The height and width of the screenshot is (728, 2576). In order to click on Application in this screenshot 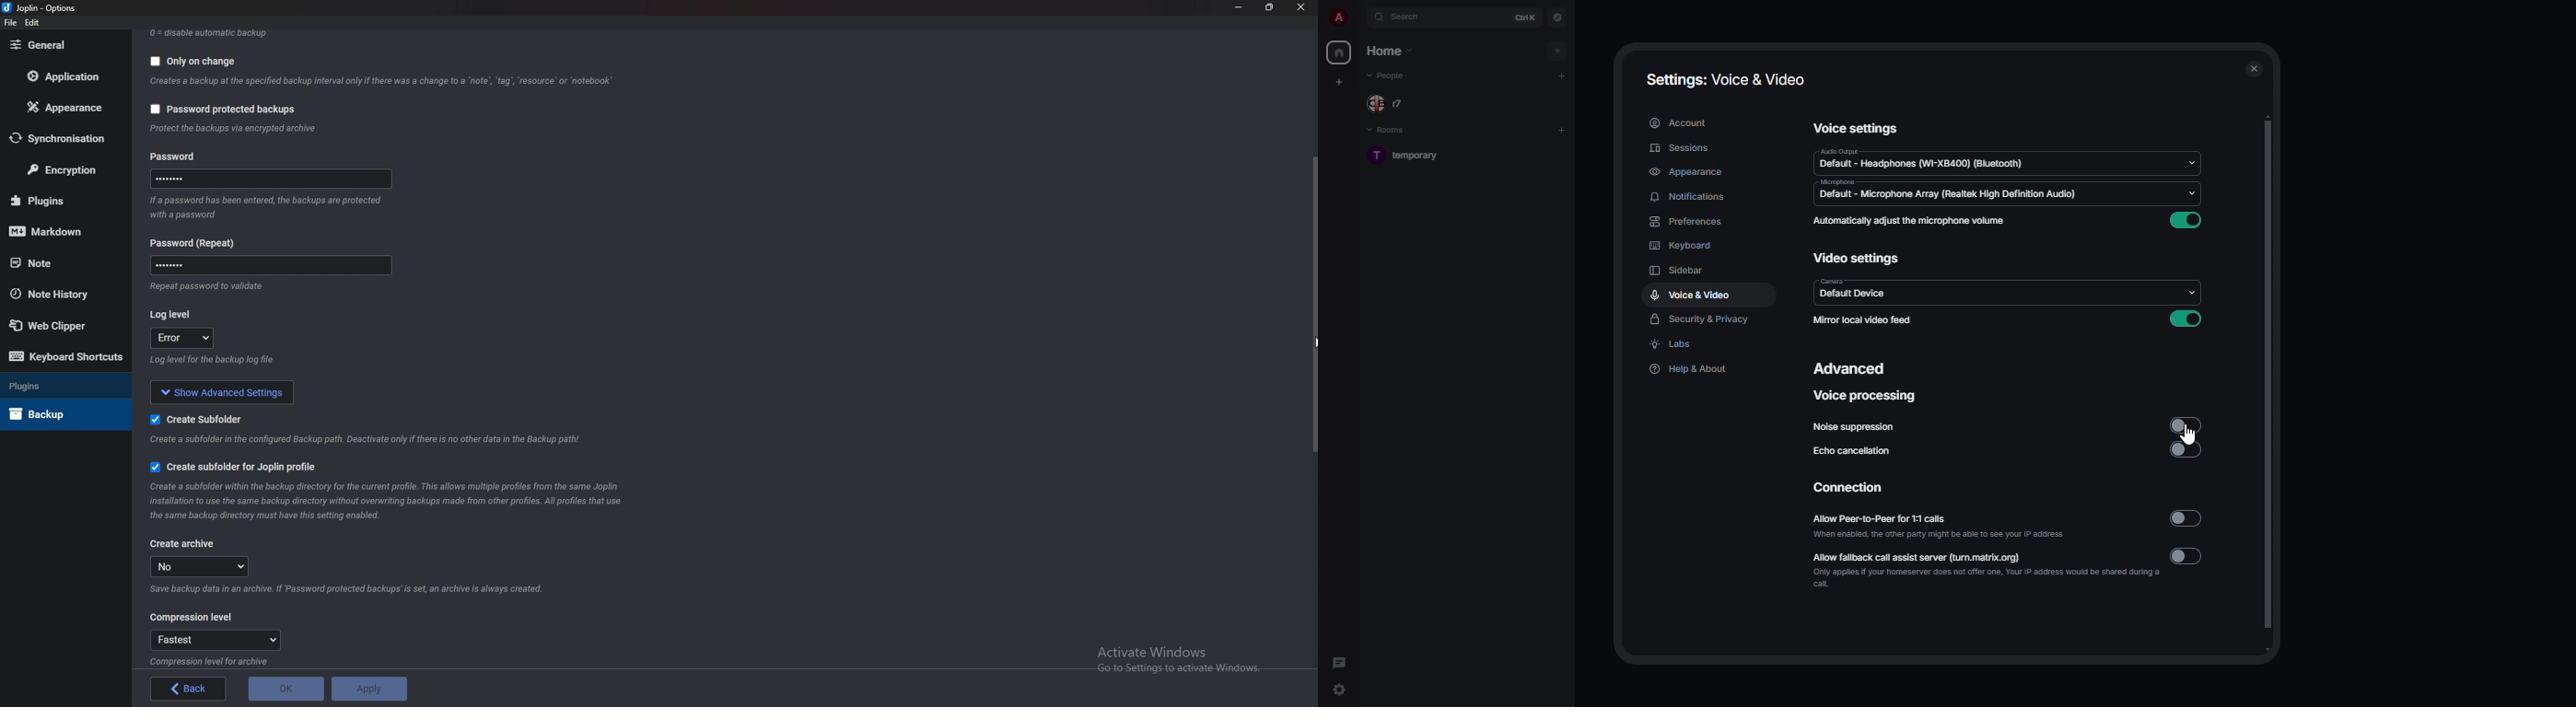, I will do `click(70, 76)`.